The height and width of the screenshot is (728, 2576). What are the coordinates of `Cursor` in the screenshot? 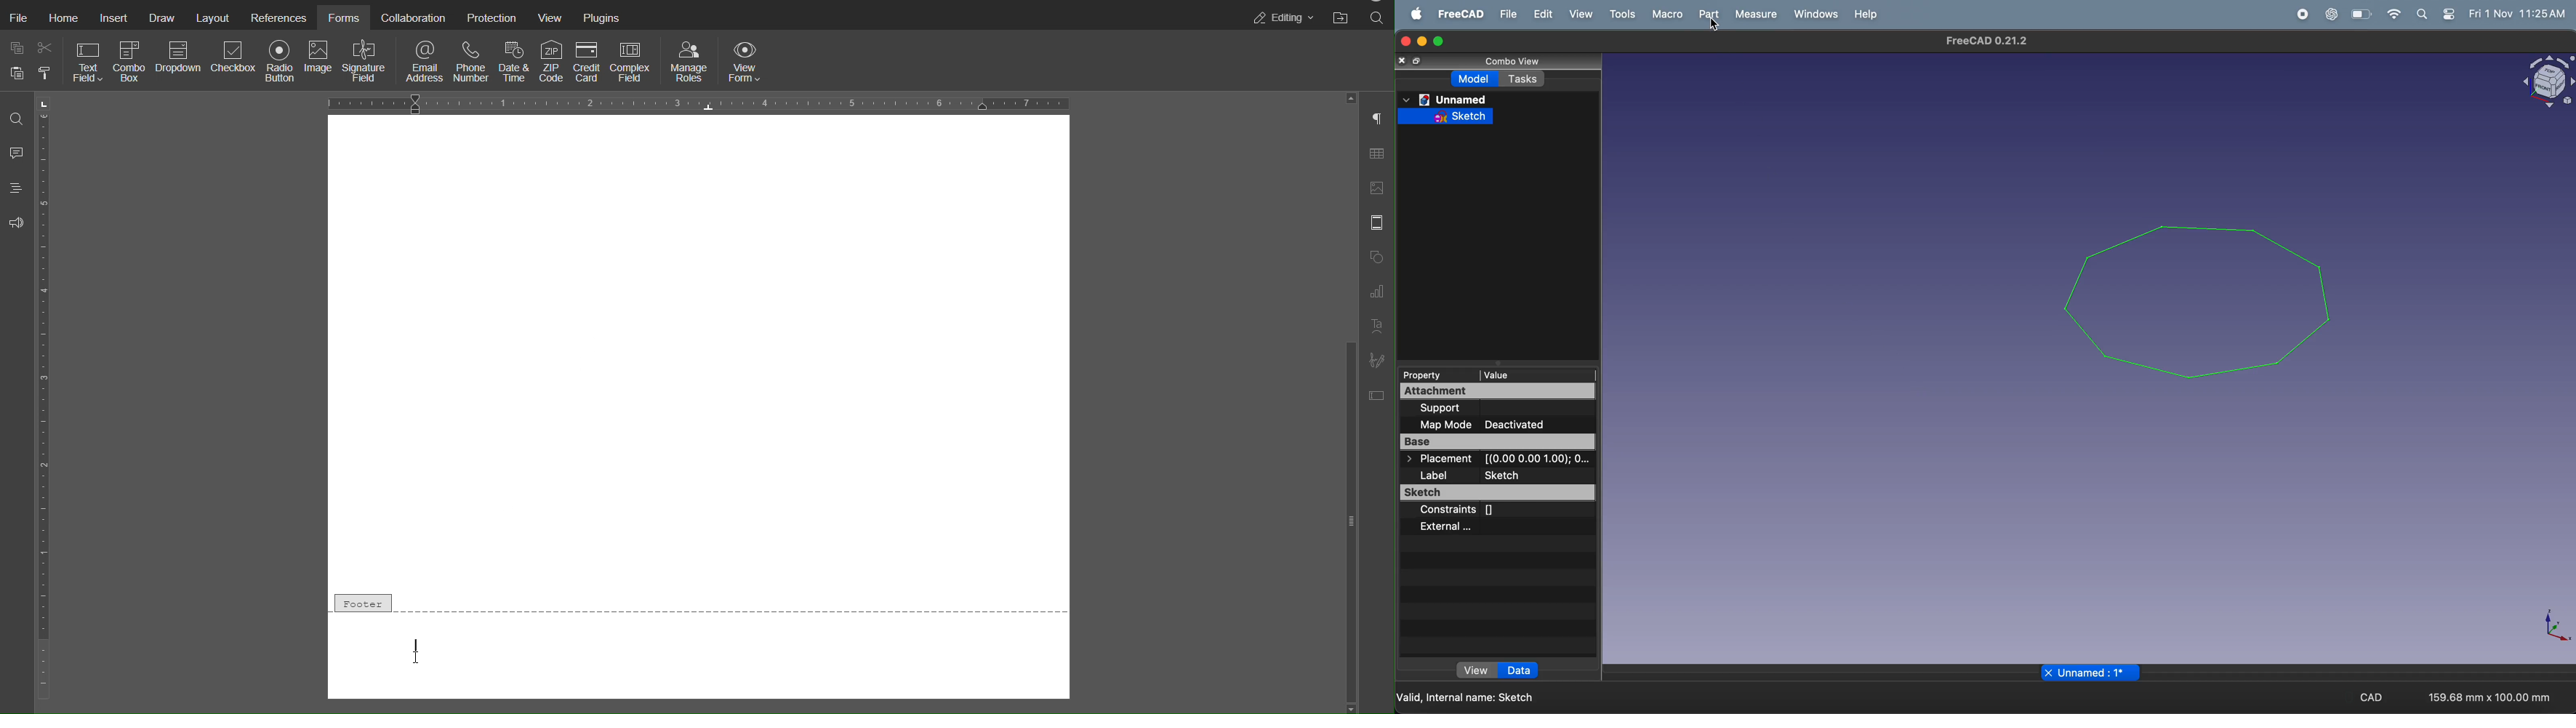 It's located at (422, 657).